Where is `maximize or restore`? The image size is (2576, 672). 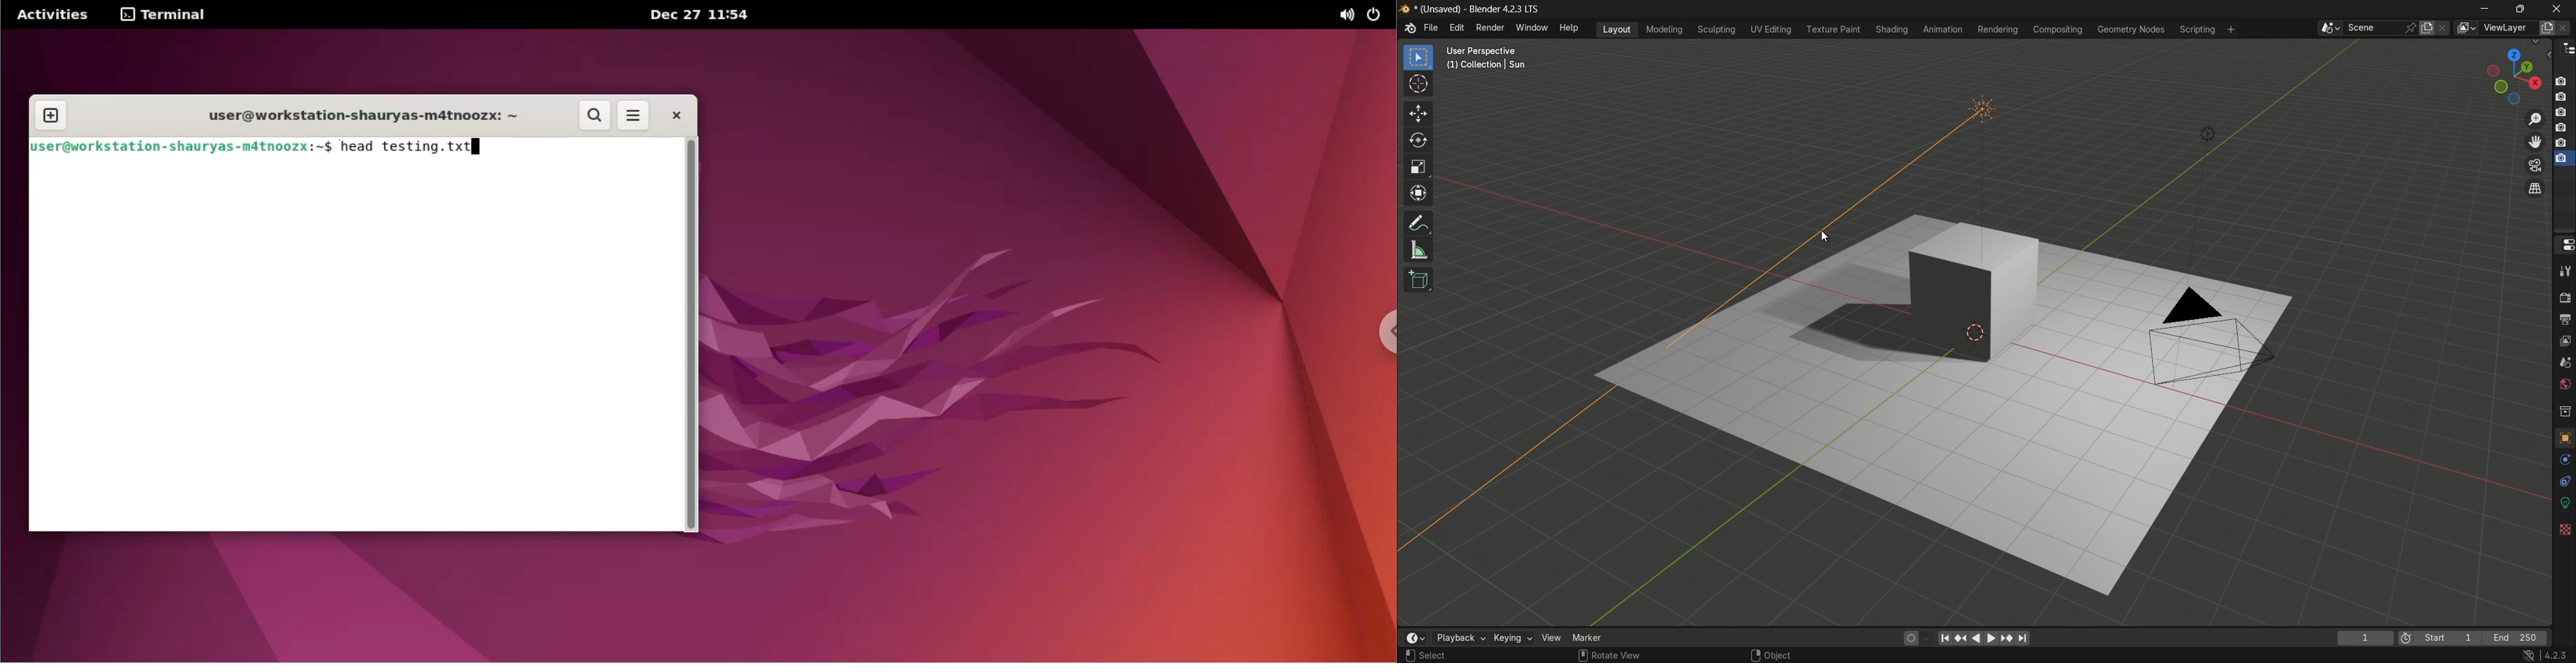 maximize or restore is located at coordinates (2519, 8).